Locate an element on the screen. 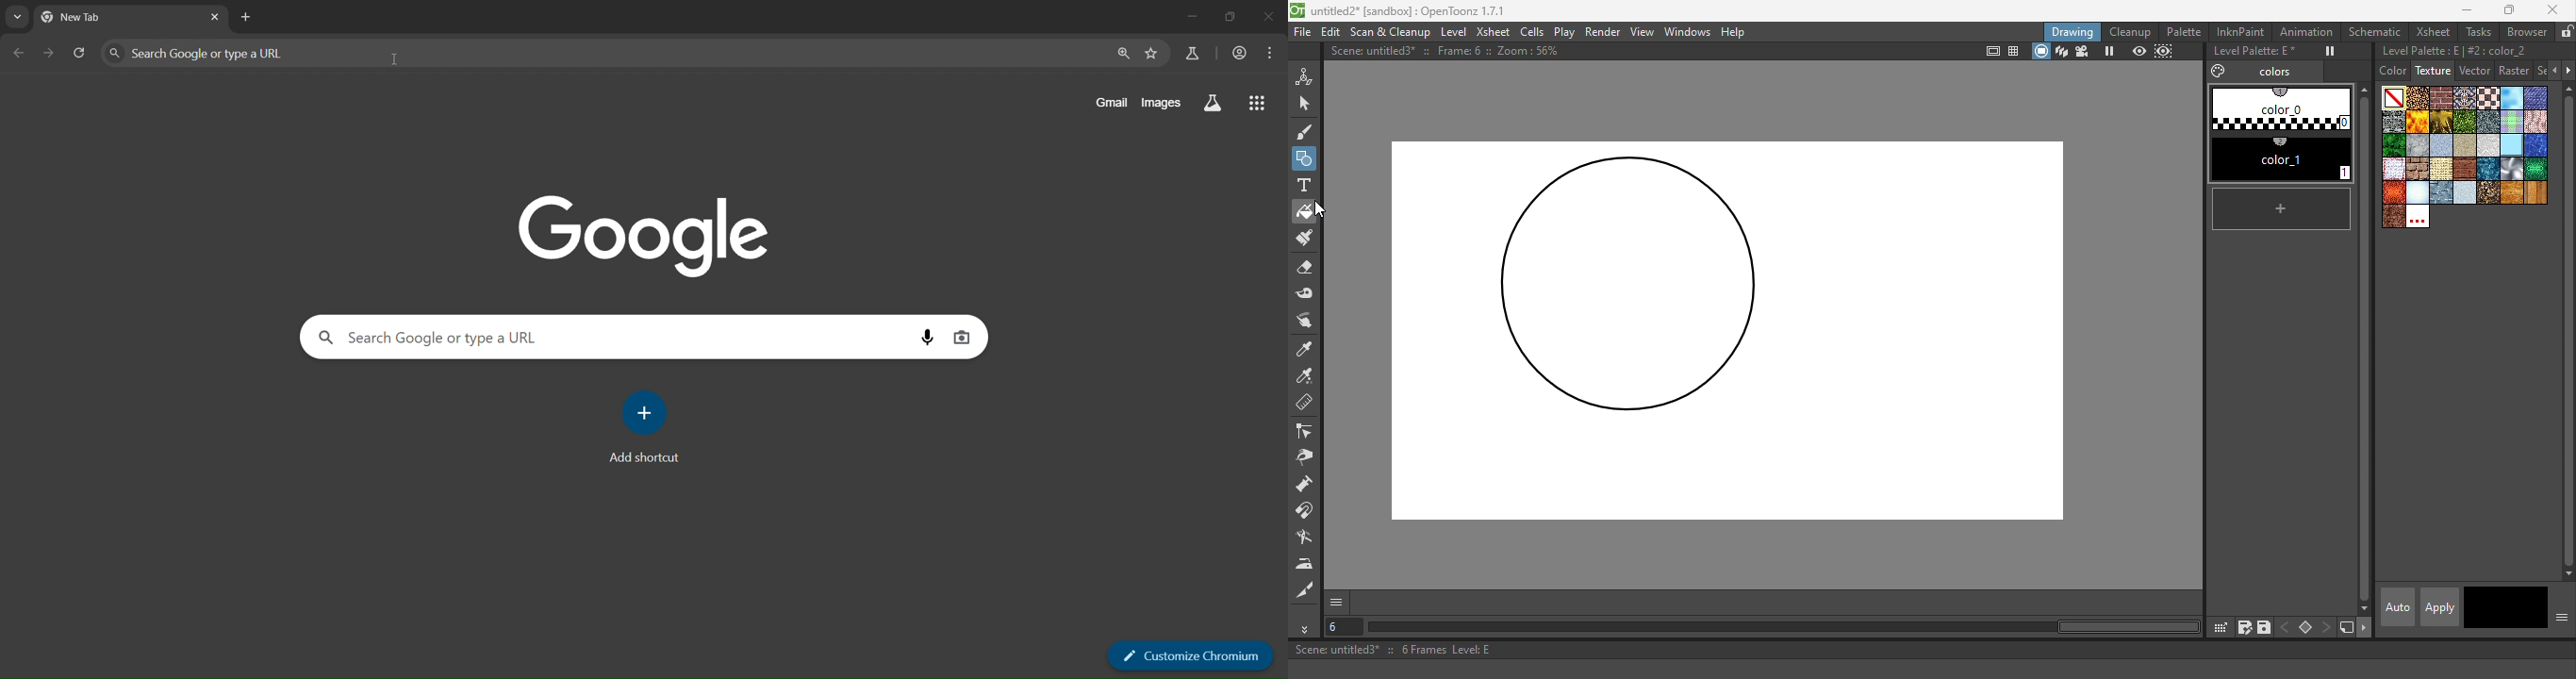 Image resolution: width=2576 pixels, height=700 pixels. 3D view is located at coordinates (2061, 51).